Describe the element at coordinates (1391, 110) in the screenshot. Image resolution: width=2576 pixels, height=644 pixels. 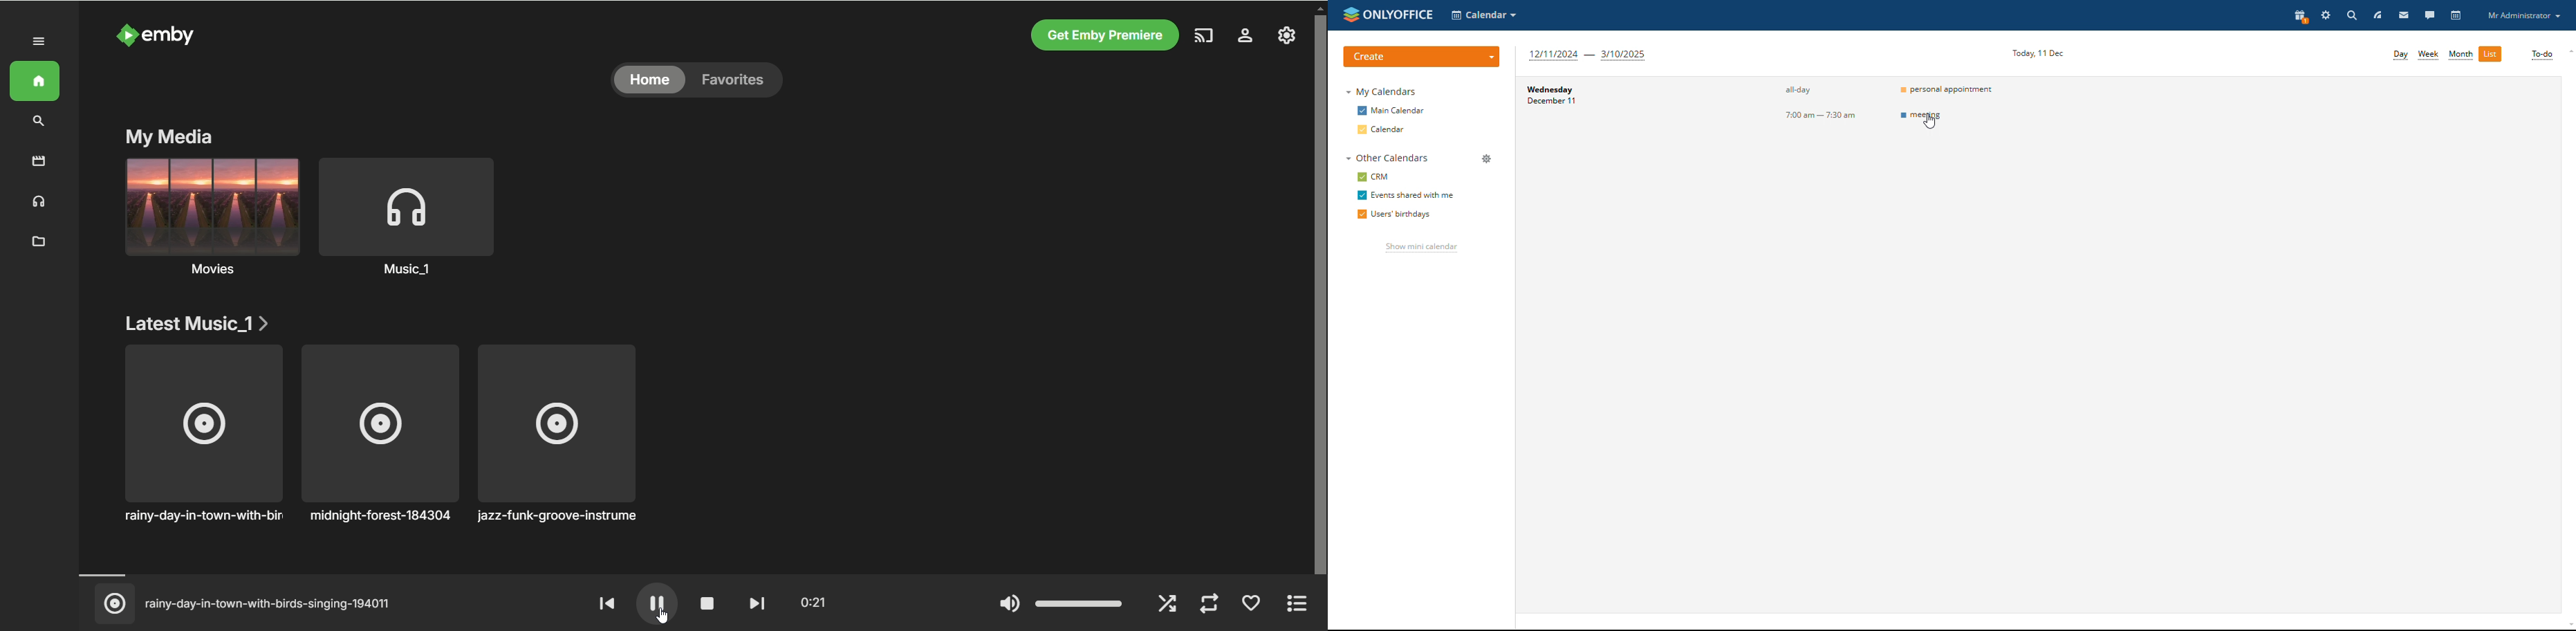
I see `main calendar` at that location.